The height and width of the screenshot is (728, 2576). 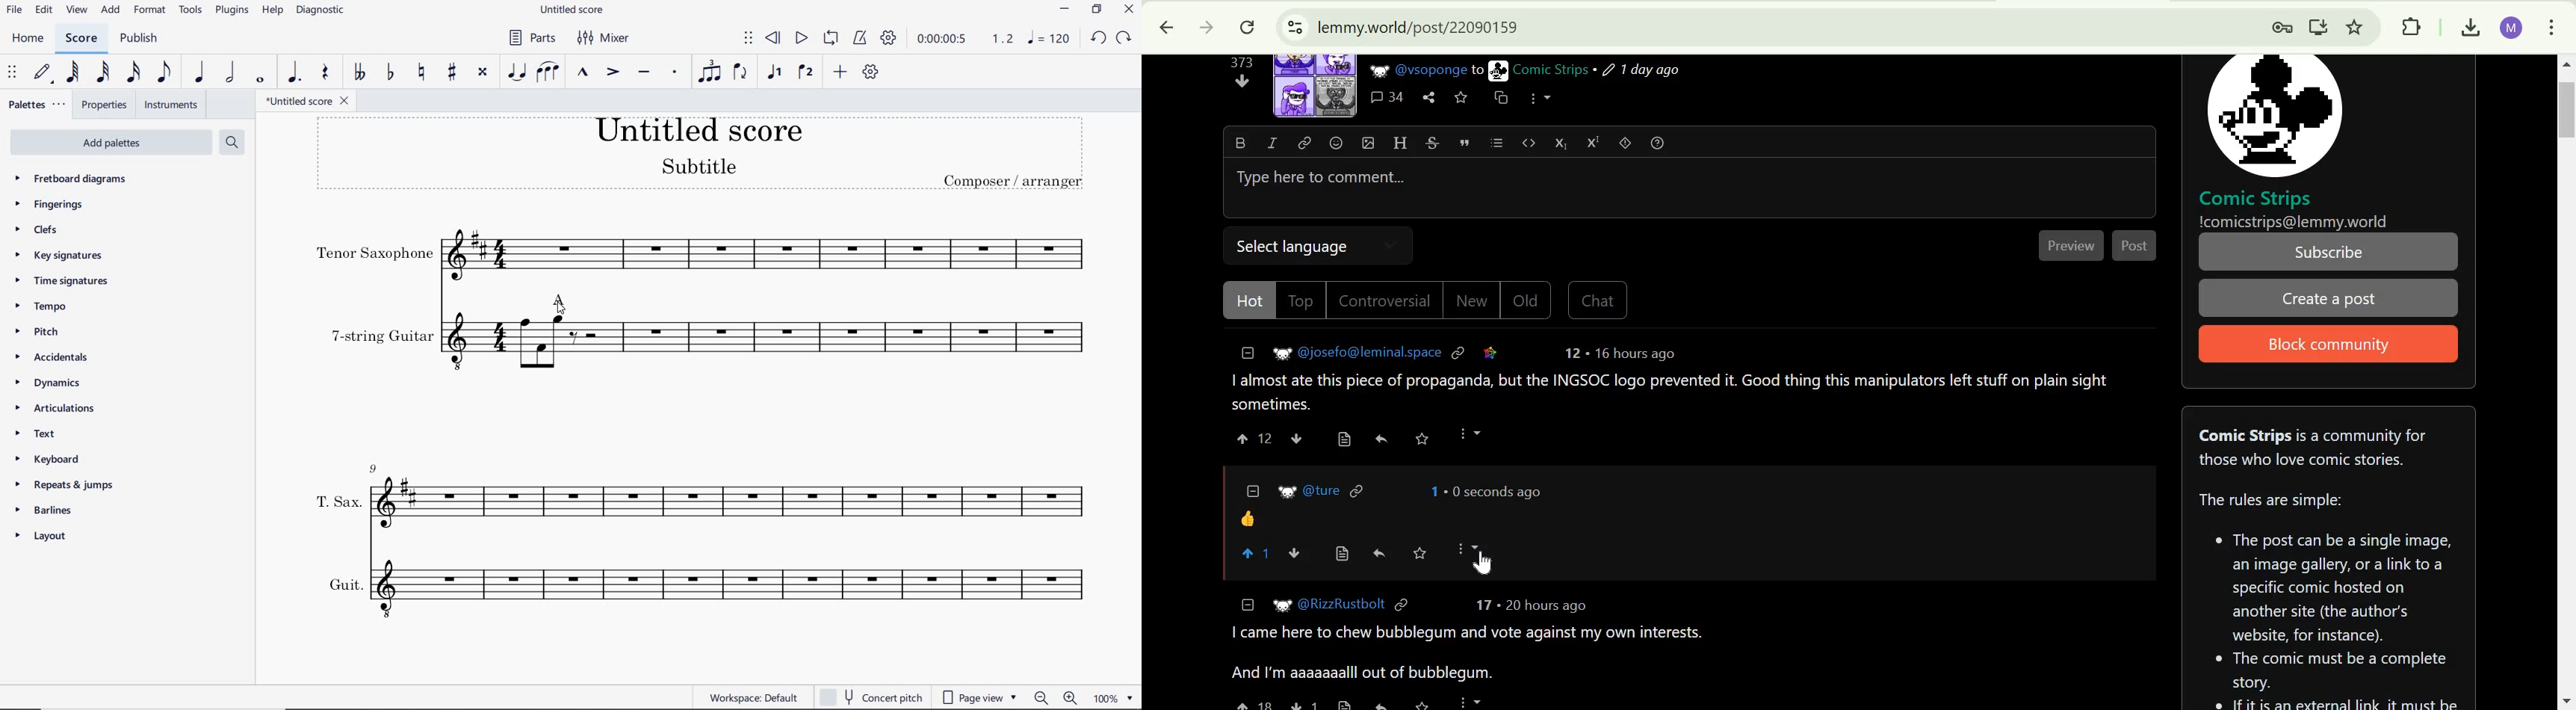 I want to click on ADD, so click(x=840, y=72).